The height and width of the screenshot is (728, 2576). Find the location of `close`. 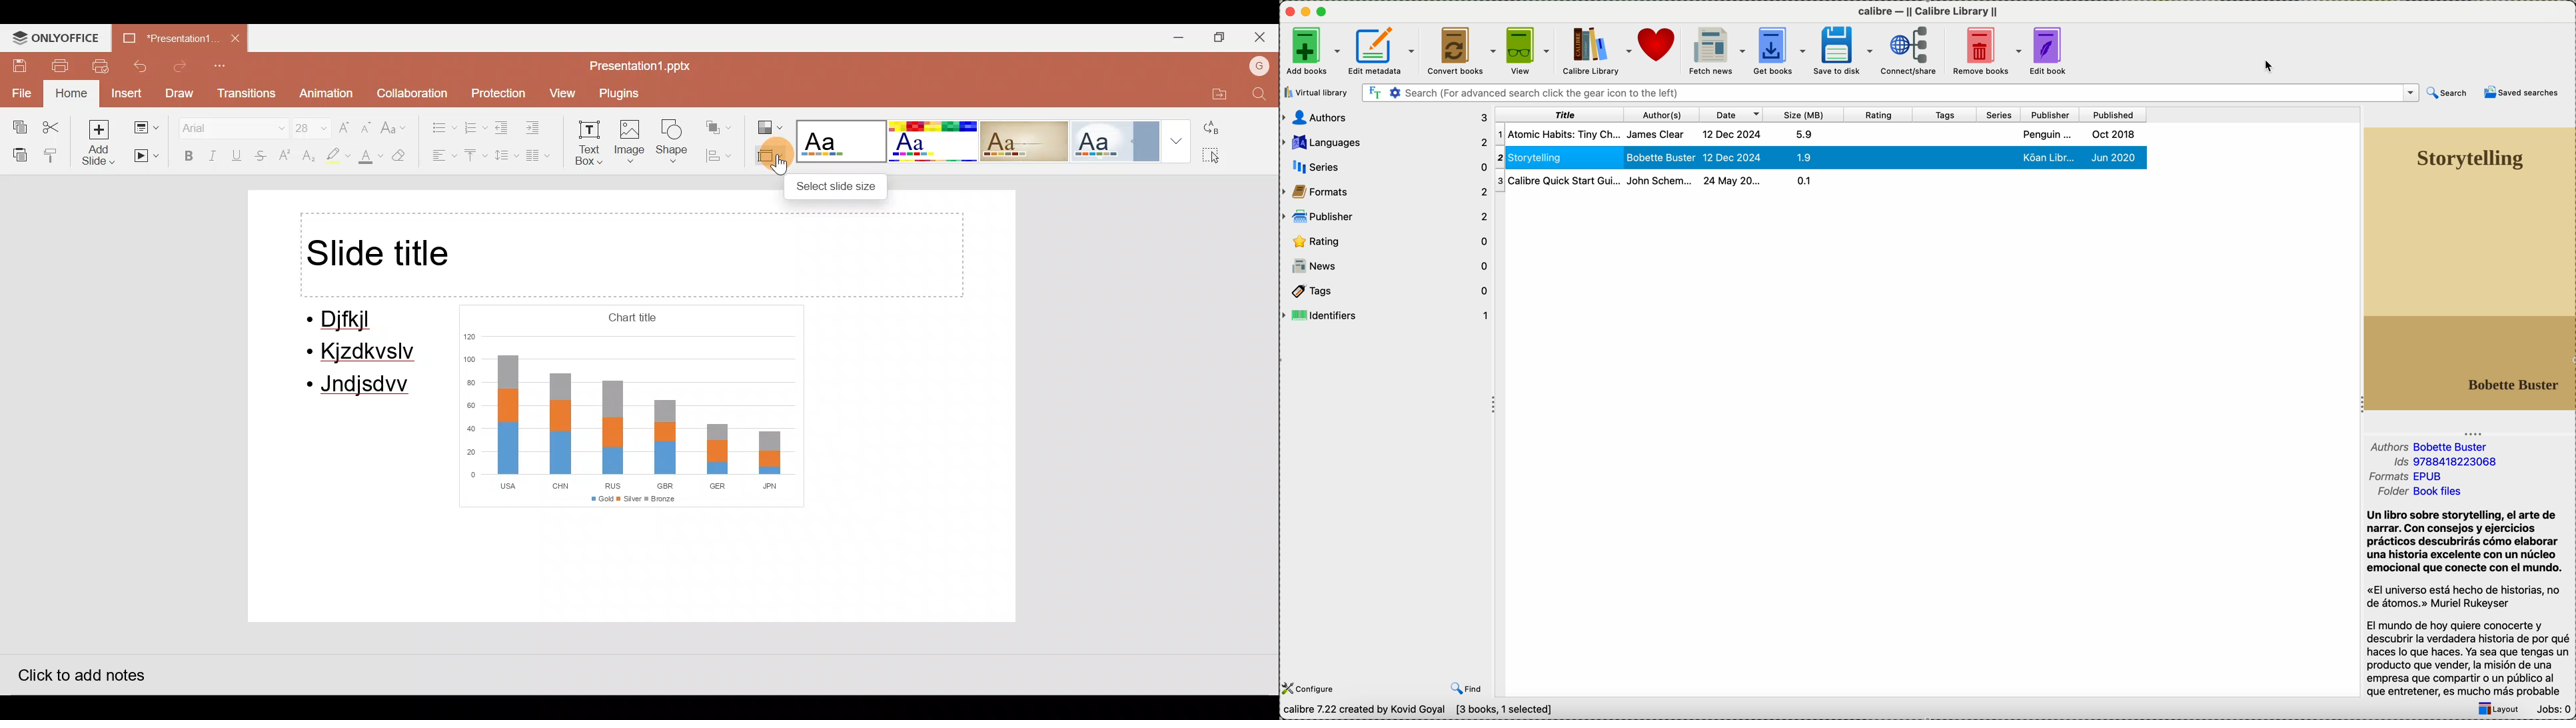

close is located at coordinates (1288, 11).